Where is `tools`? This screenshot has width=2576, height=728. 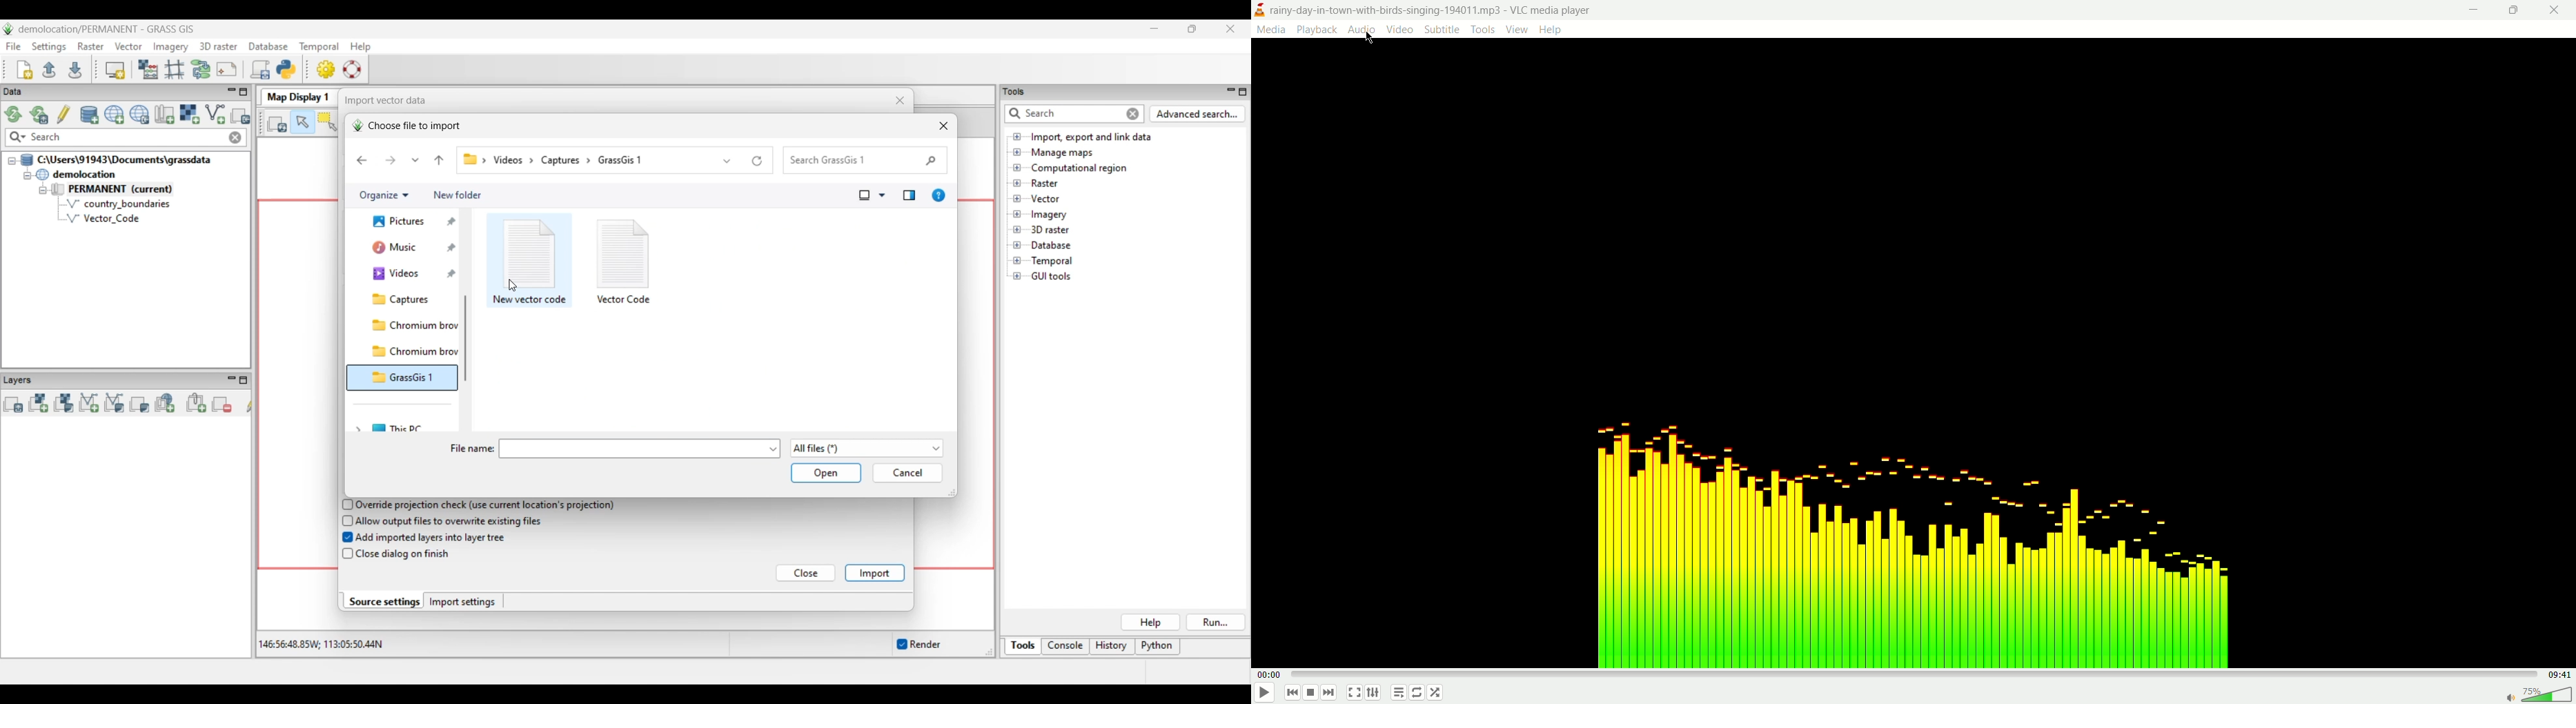 tools is located at coordinates (1482, 28).